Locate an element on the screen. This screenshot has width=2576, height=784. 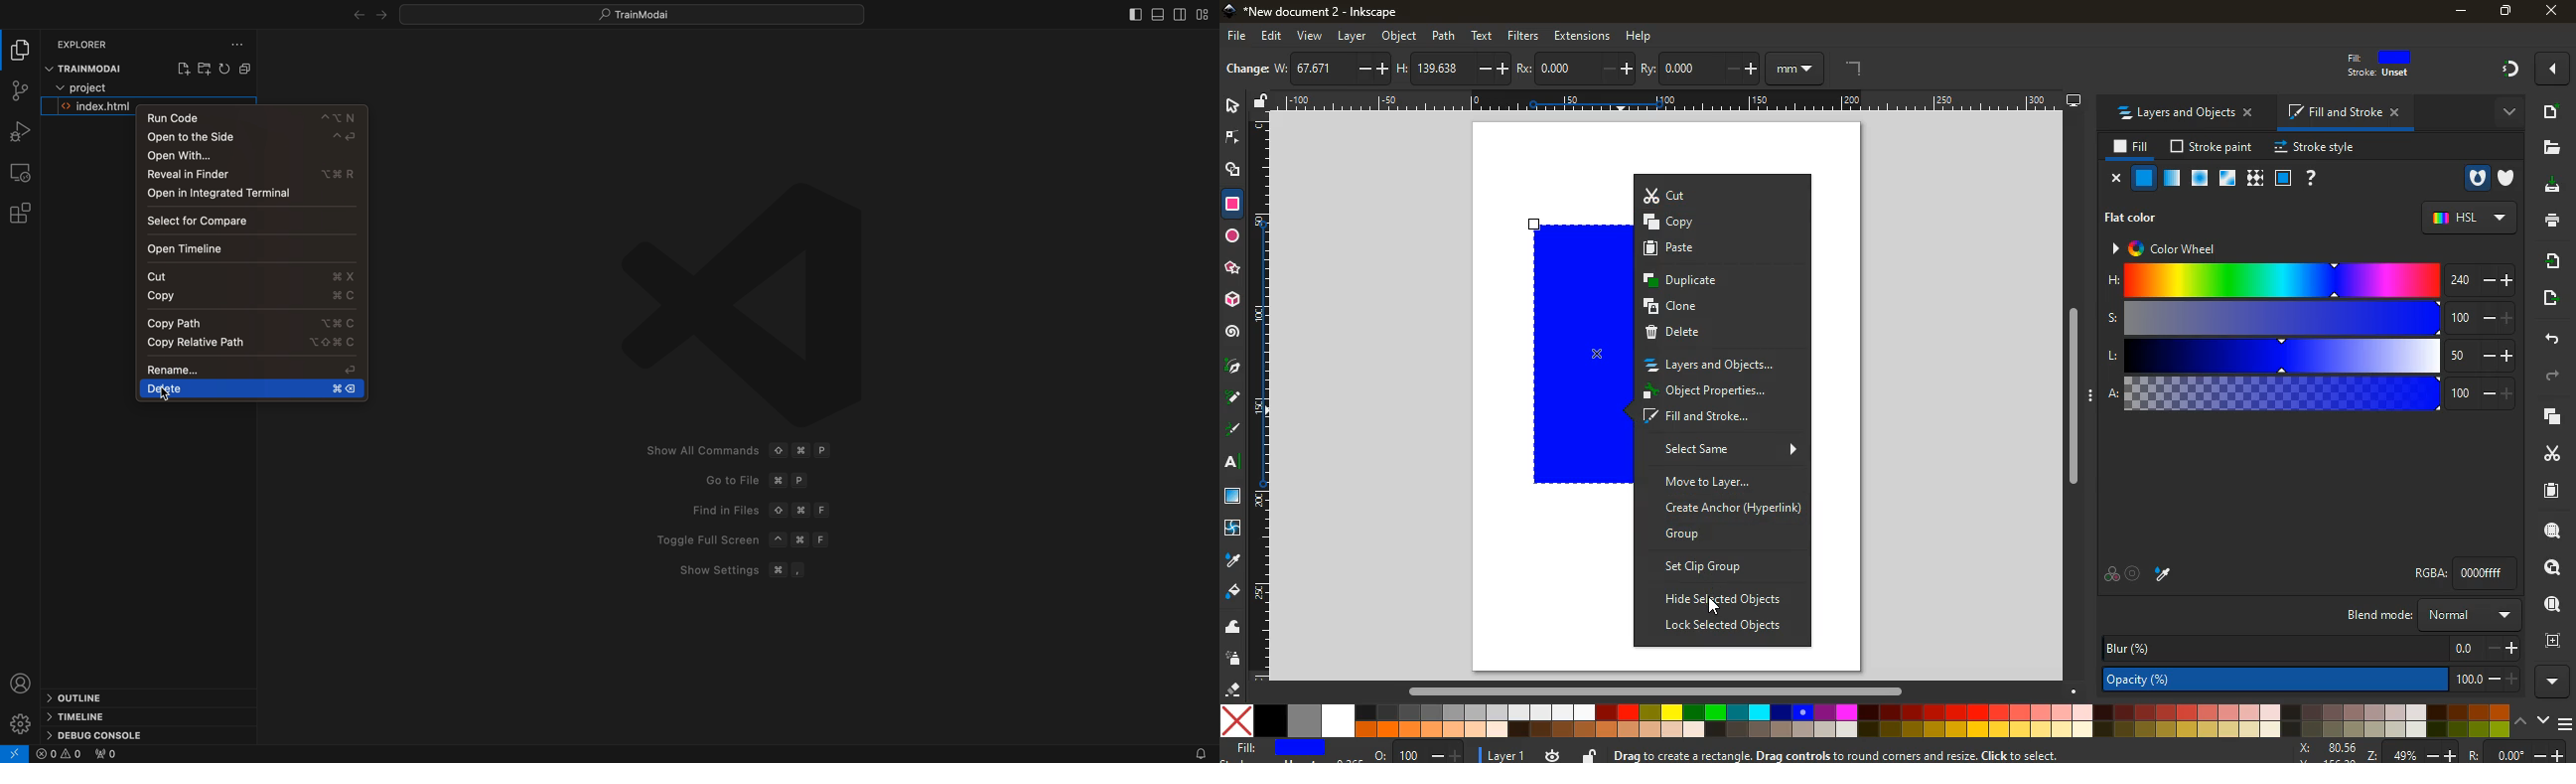
fill is located at coordinates (1283, 749).